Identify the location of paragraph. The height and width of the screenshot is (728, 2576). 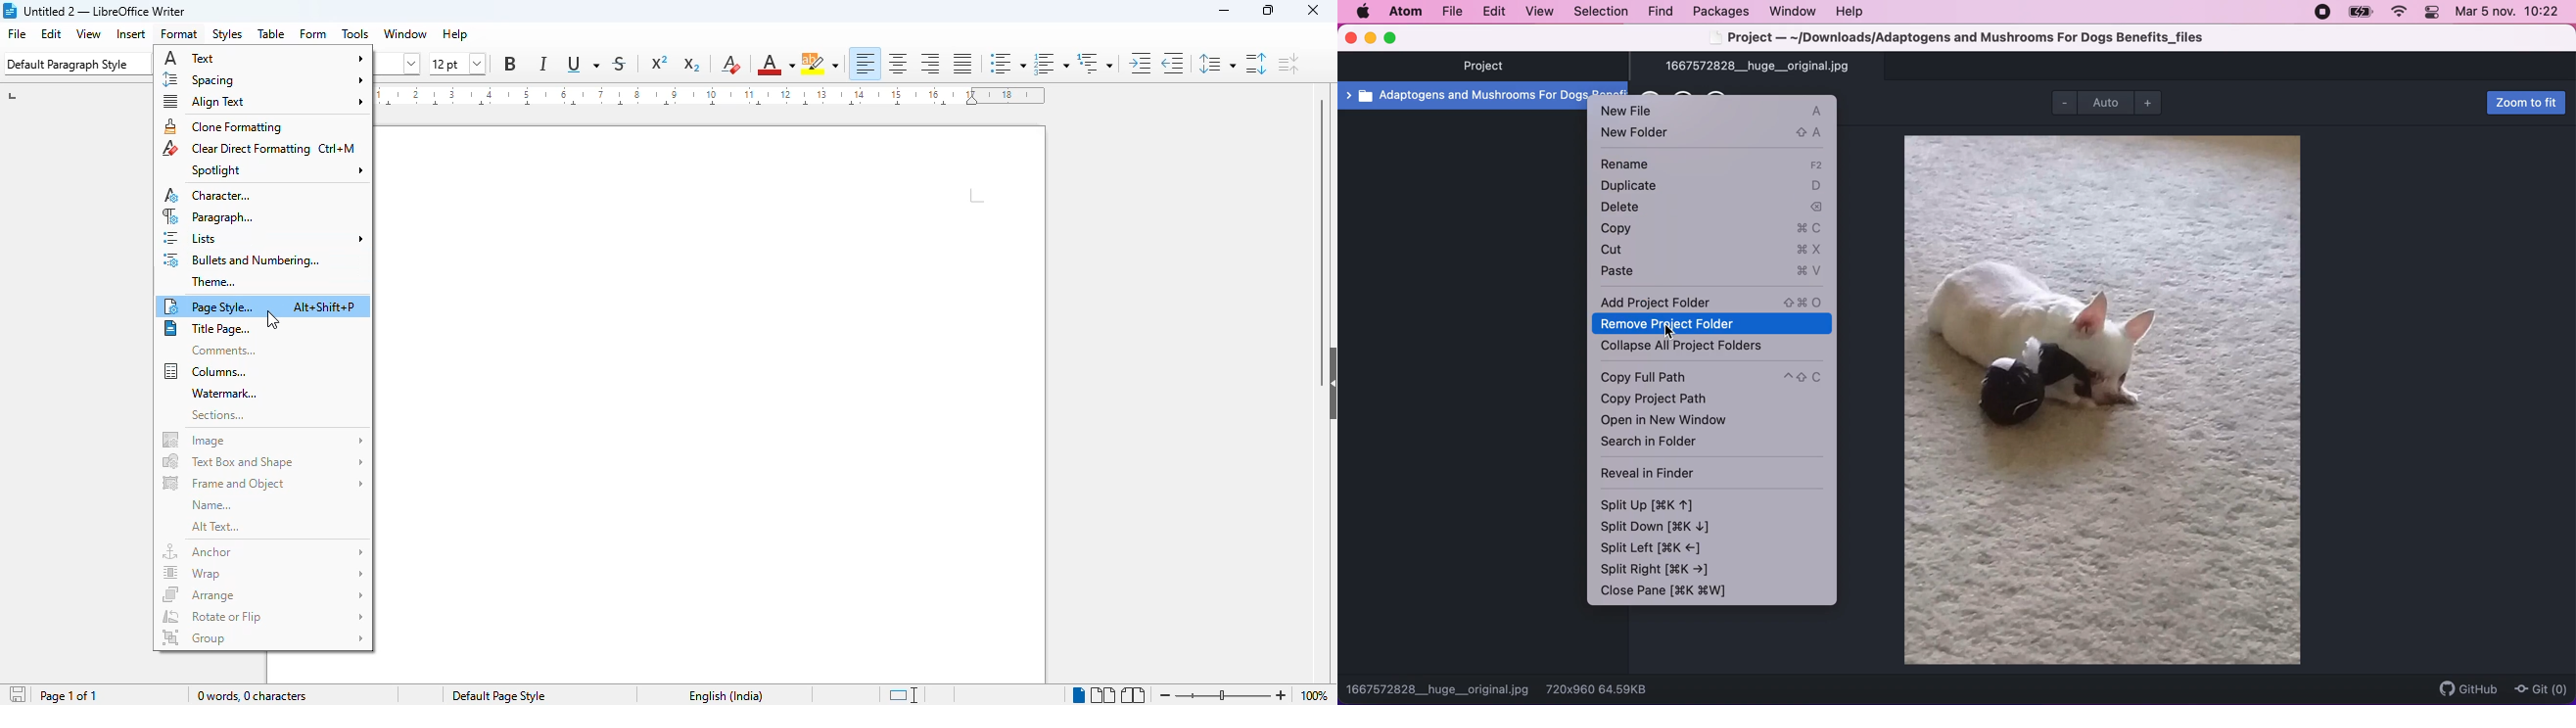
(208, 216).